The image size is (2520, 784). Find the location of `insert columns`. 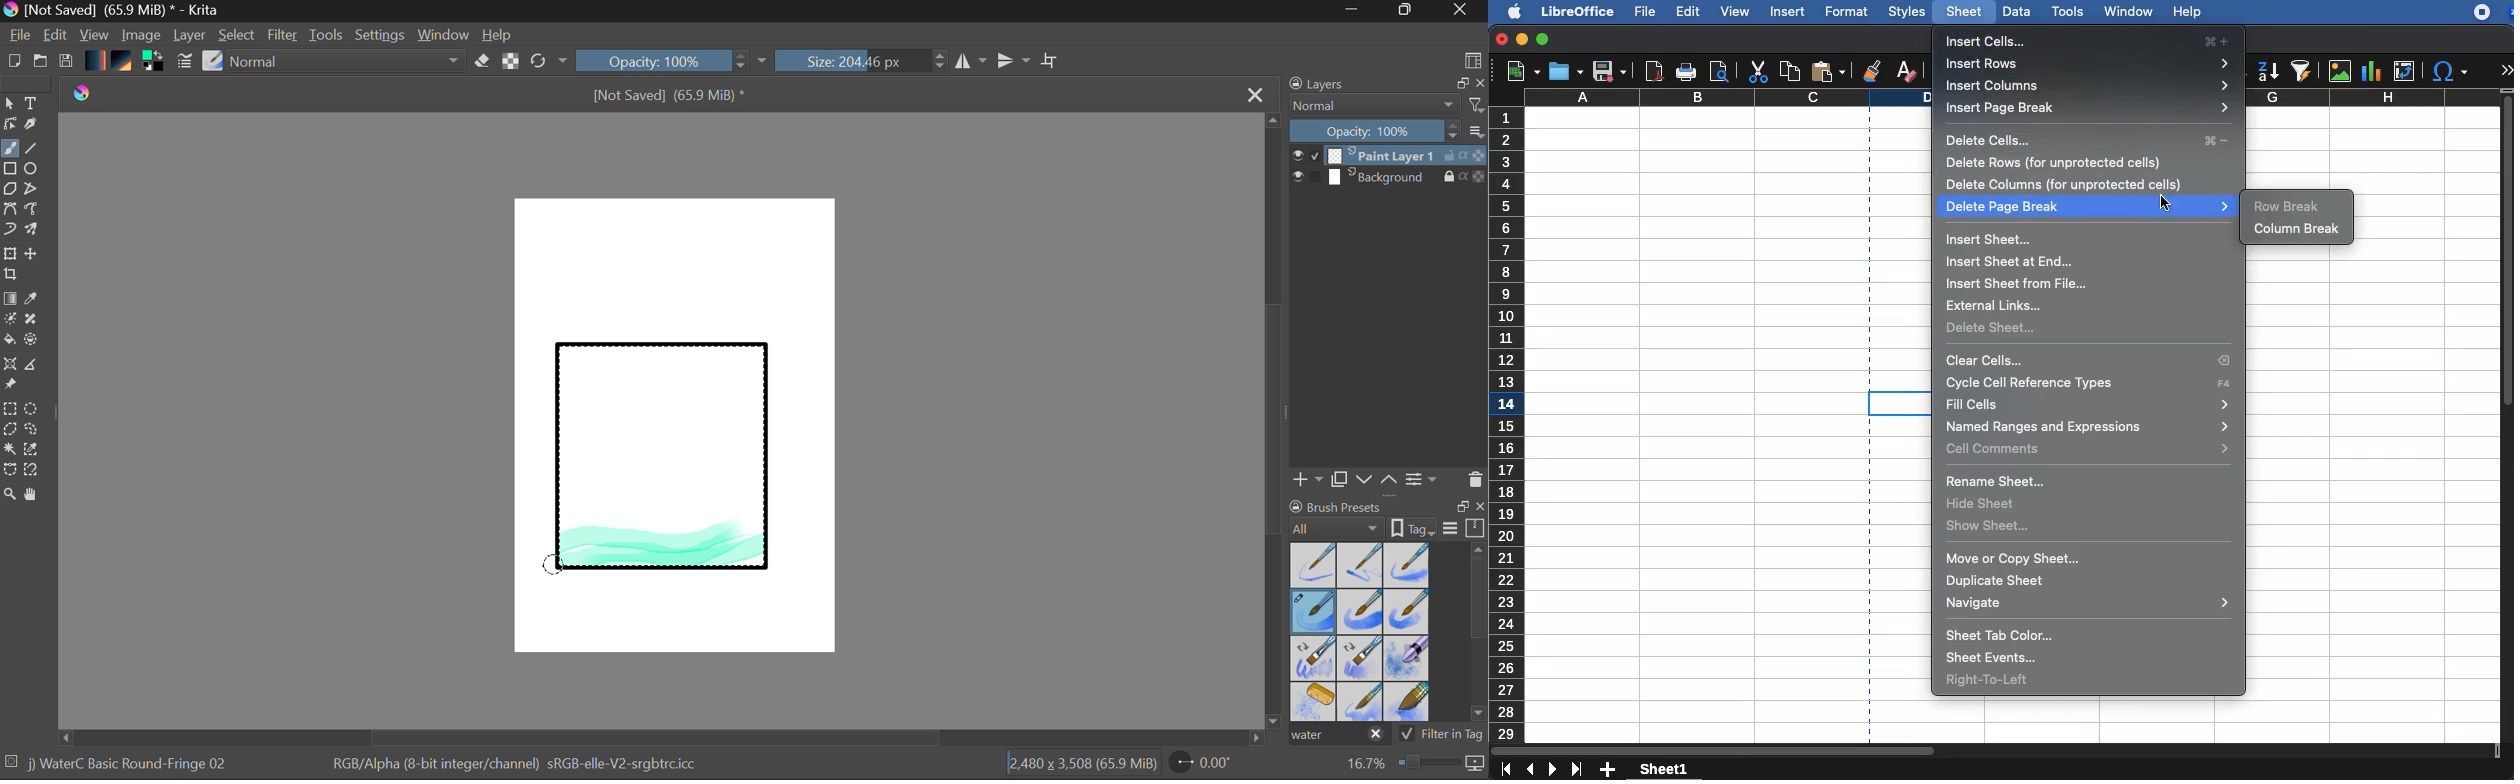

insert columns is located at coordinates (2089, 86).